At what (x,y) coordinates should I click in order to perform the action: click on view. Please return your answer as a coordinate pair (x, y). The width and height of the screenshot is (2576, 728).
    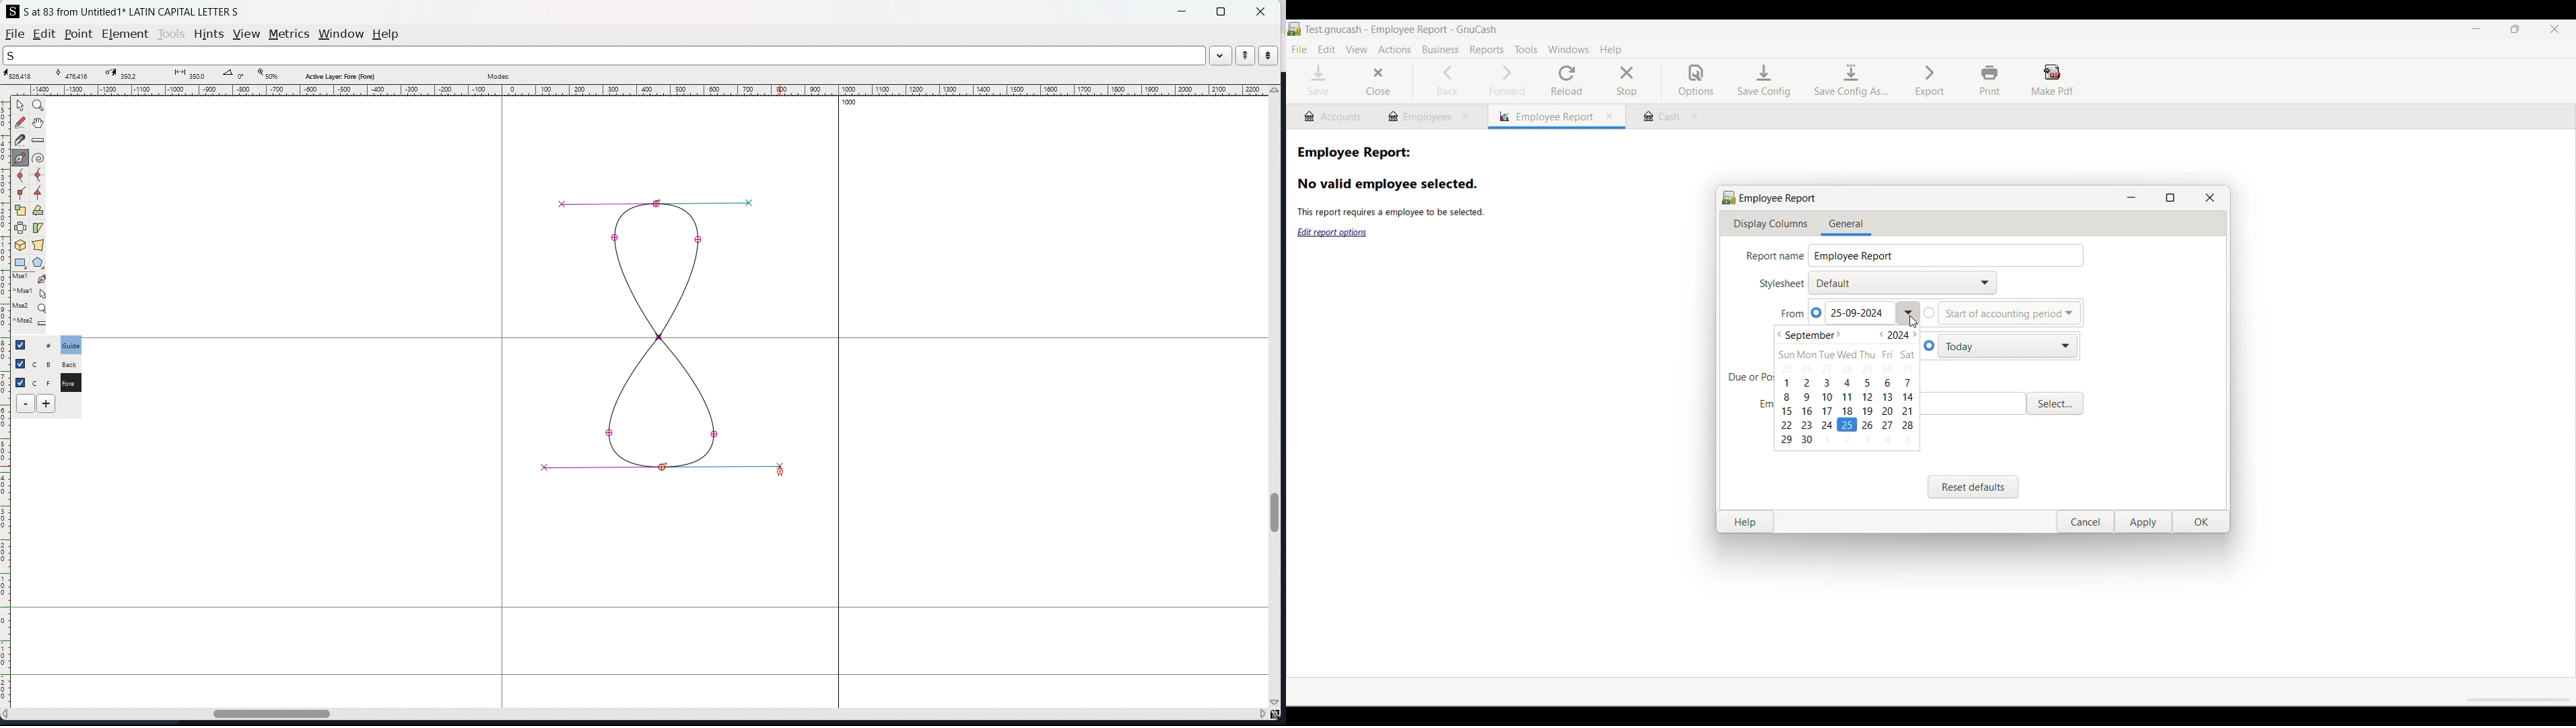
    Looking at the image, I should click on (246, 34).